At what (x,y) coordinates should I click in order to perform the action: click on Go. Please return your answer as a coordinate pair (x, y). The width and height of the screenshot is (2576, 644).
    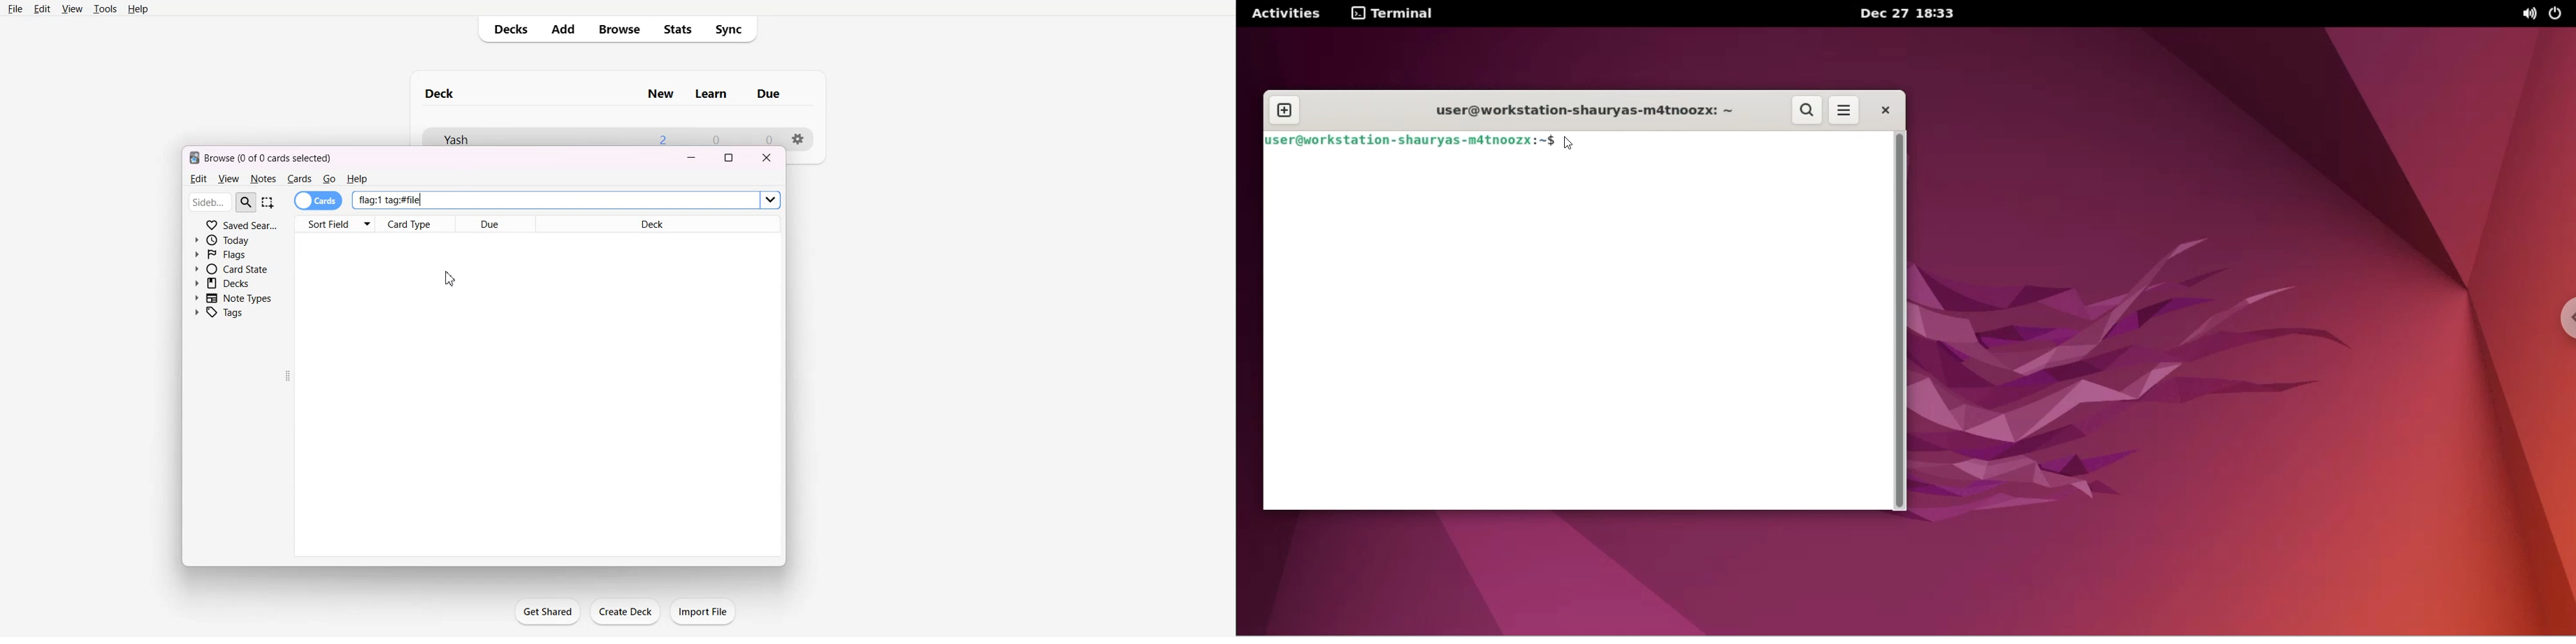
    Looking at the image, I should click on (330, 179).